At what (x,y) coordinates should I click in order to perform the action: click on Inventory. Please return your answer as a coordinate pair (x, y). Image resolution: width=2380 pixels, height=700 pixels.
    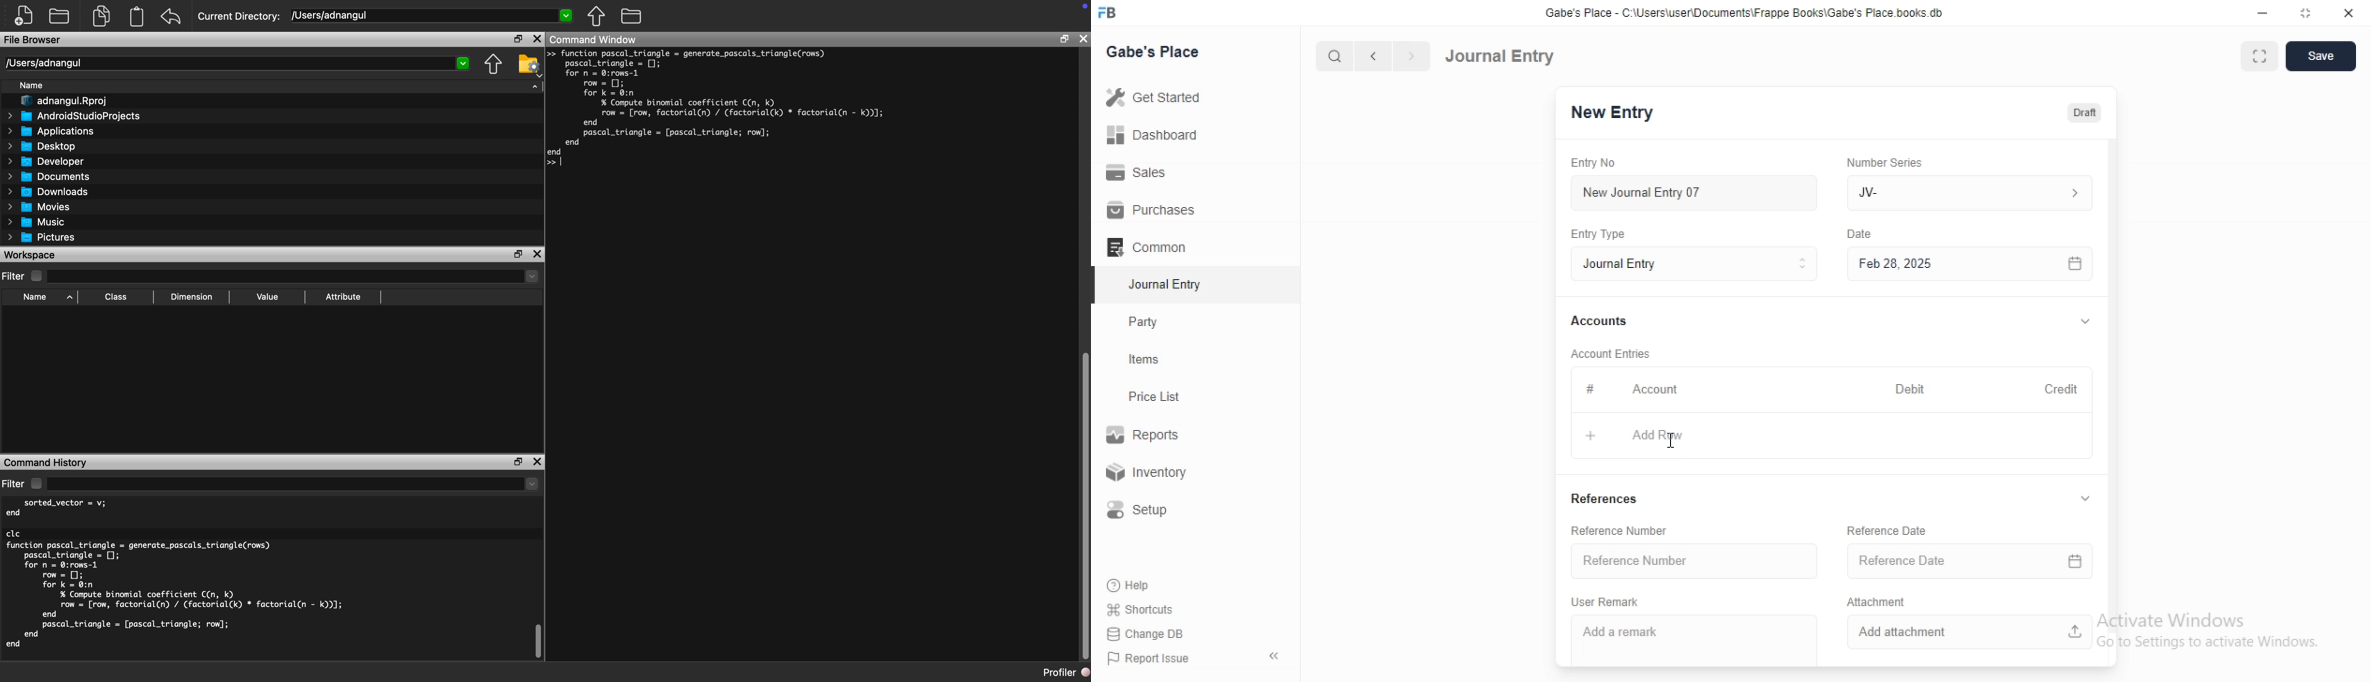
    Looking at the image, I should click on (1150, 474).